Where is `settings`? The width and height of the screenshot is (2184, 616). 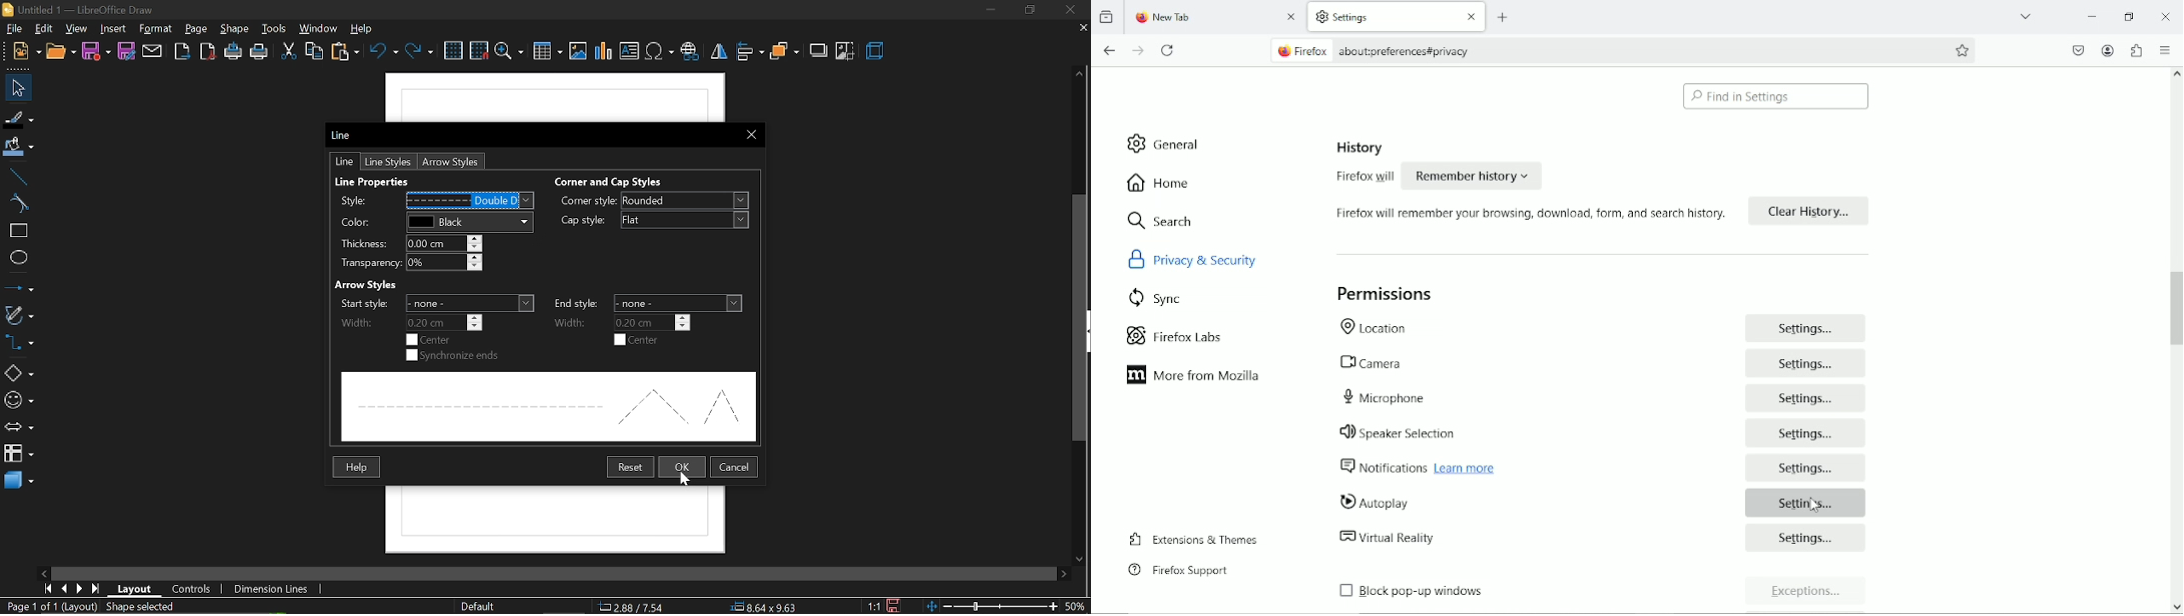 settings is located at coordinates (1806, 502).